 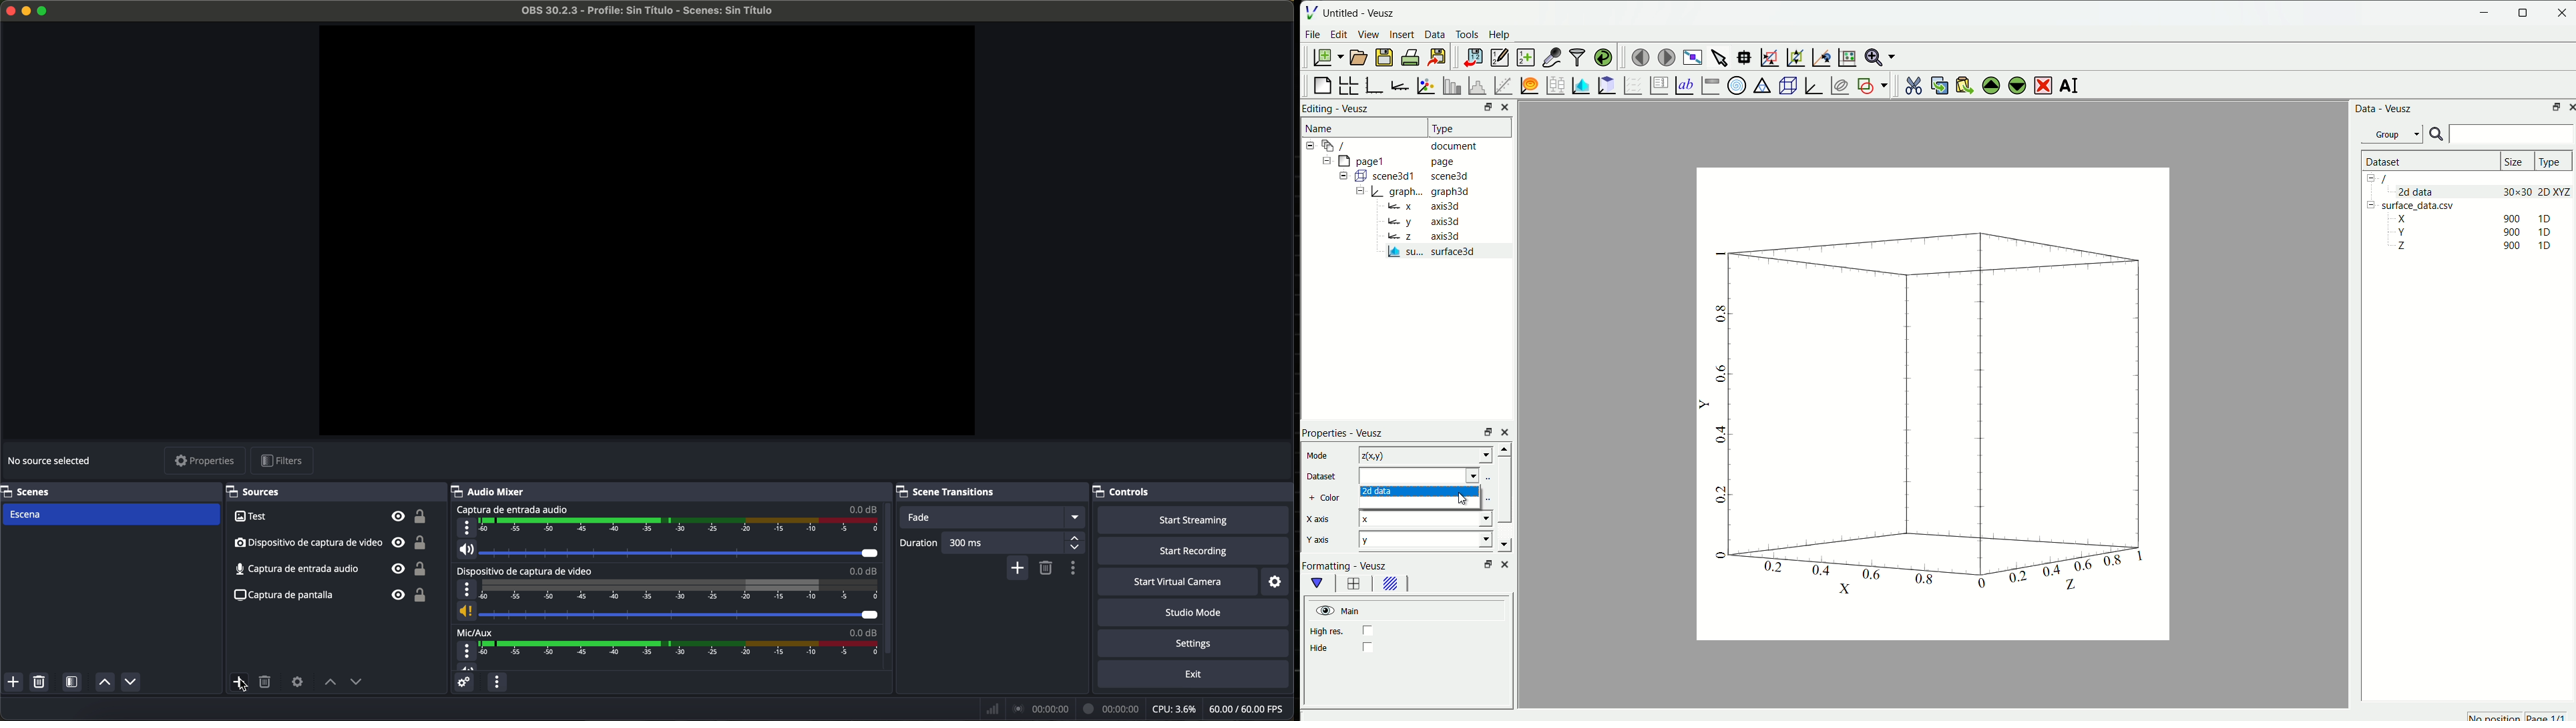 What do you see at coordinates (1454, 147) in the screenshot?
I see `document` at bounding box center [1454, 147].